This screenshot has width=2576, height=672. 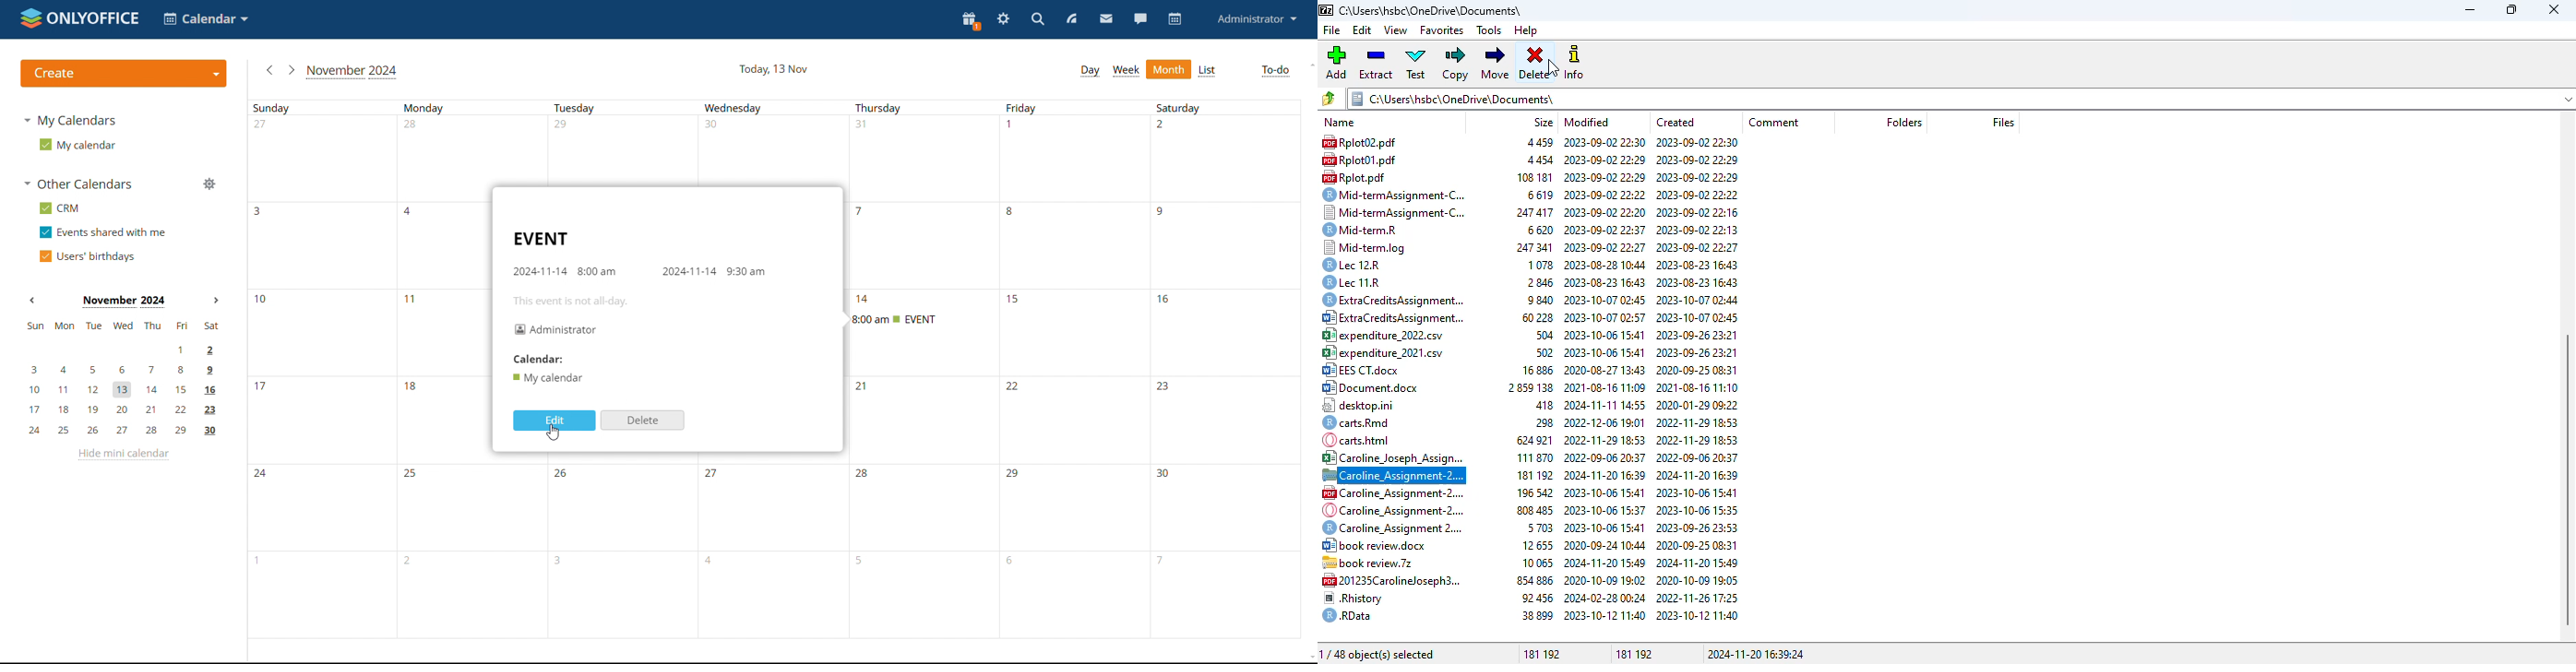 I want to click on 298, so click(x=1540, y=421).